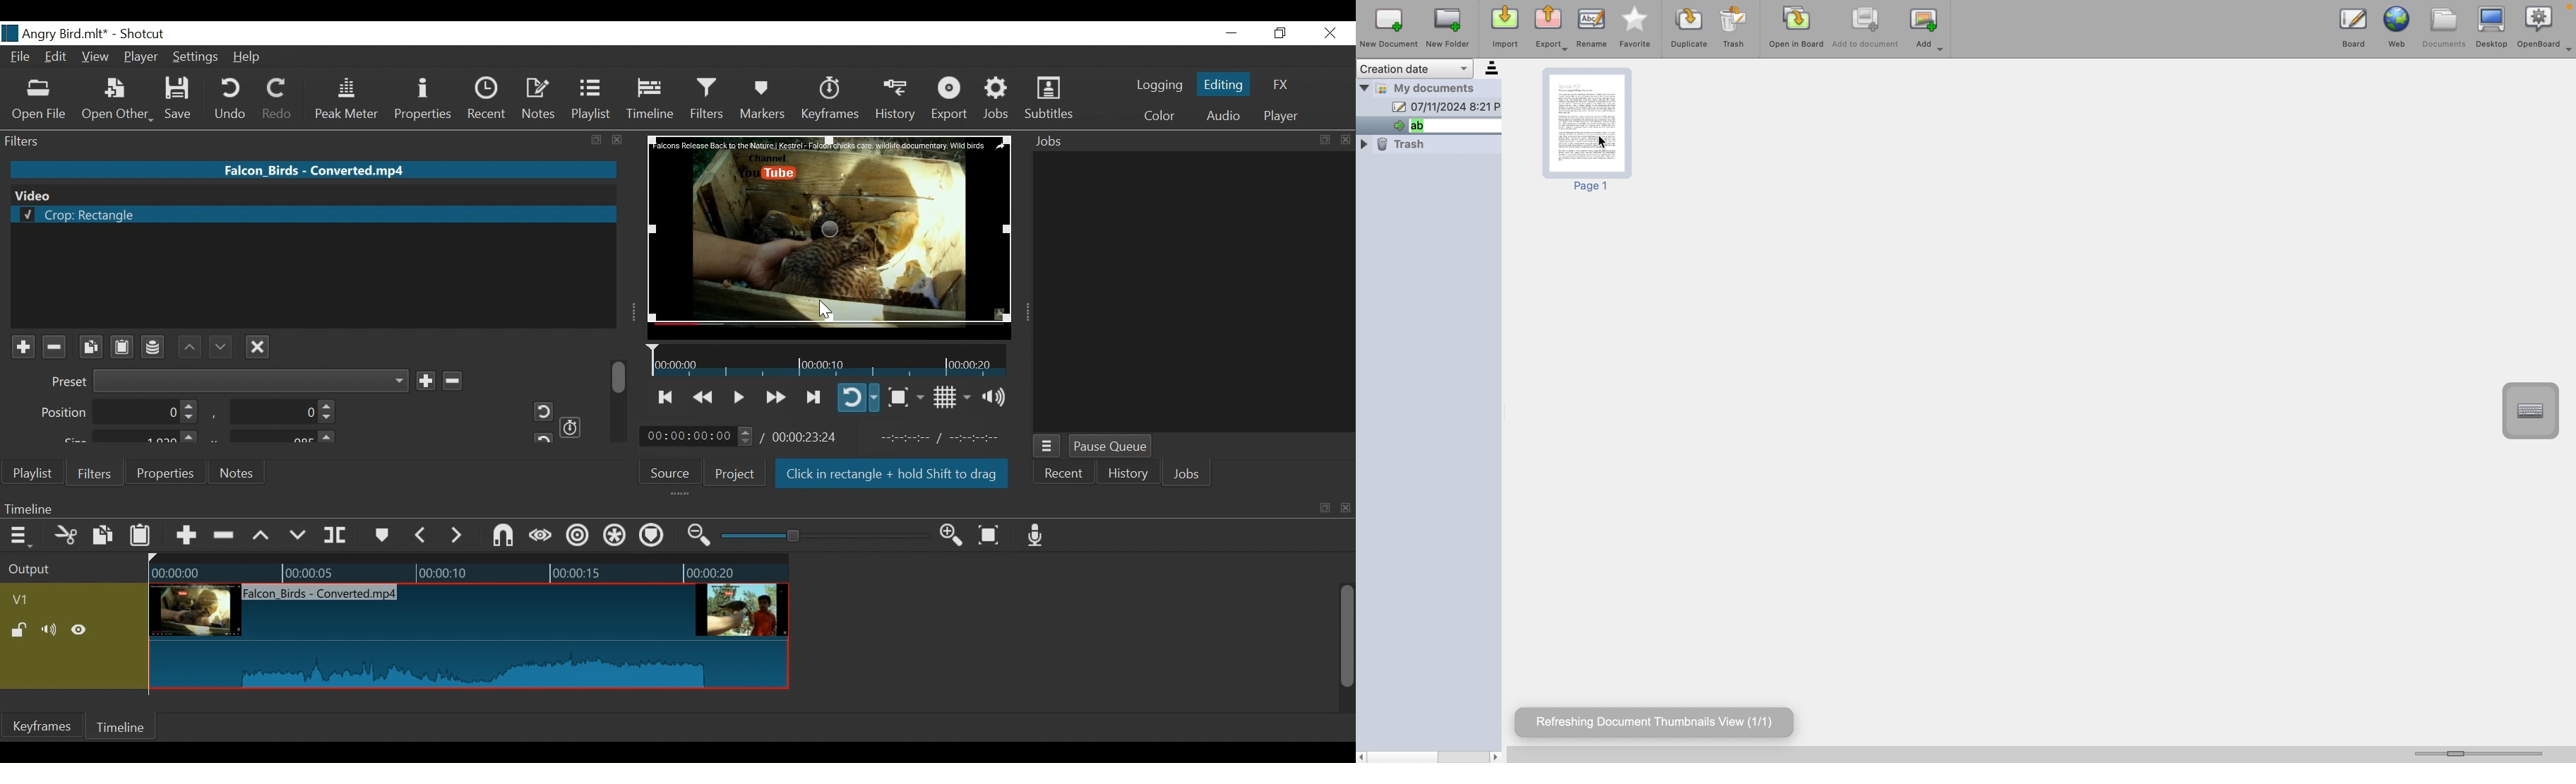 This screenshot has width=2576, height=784. What do you see at coordinates (1442, 126) in the screenshot?
I see `open document` at bounding box center [1442, 126].